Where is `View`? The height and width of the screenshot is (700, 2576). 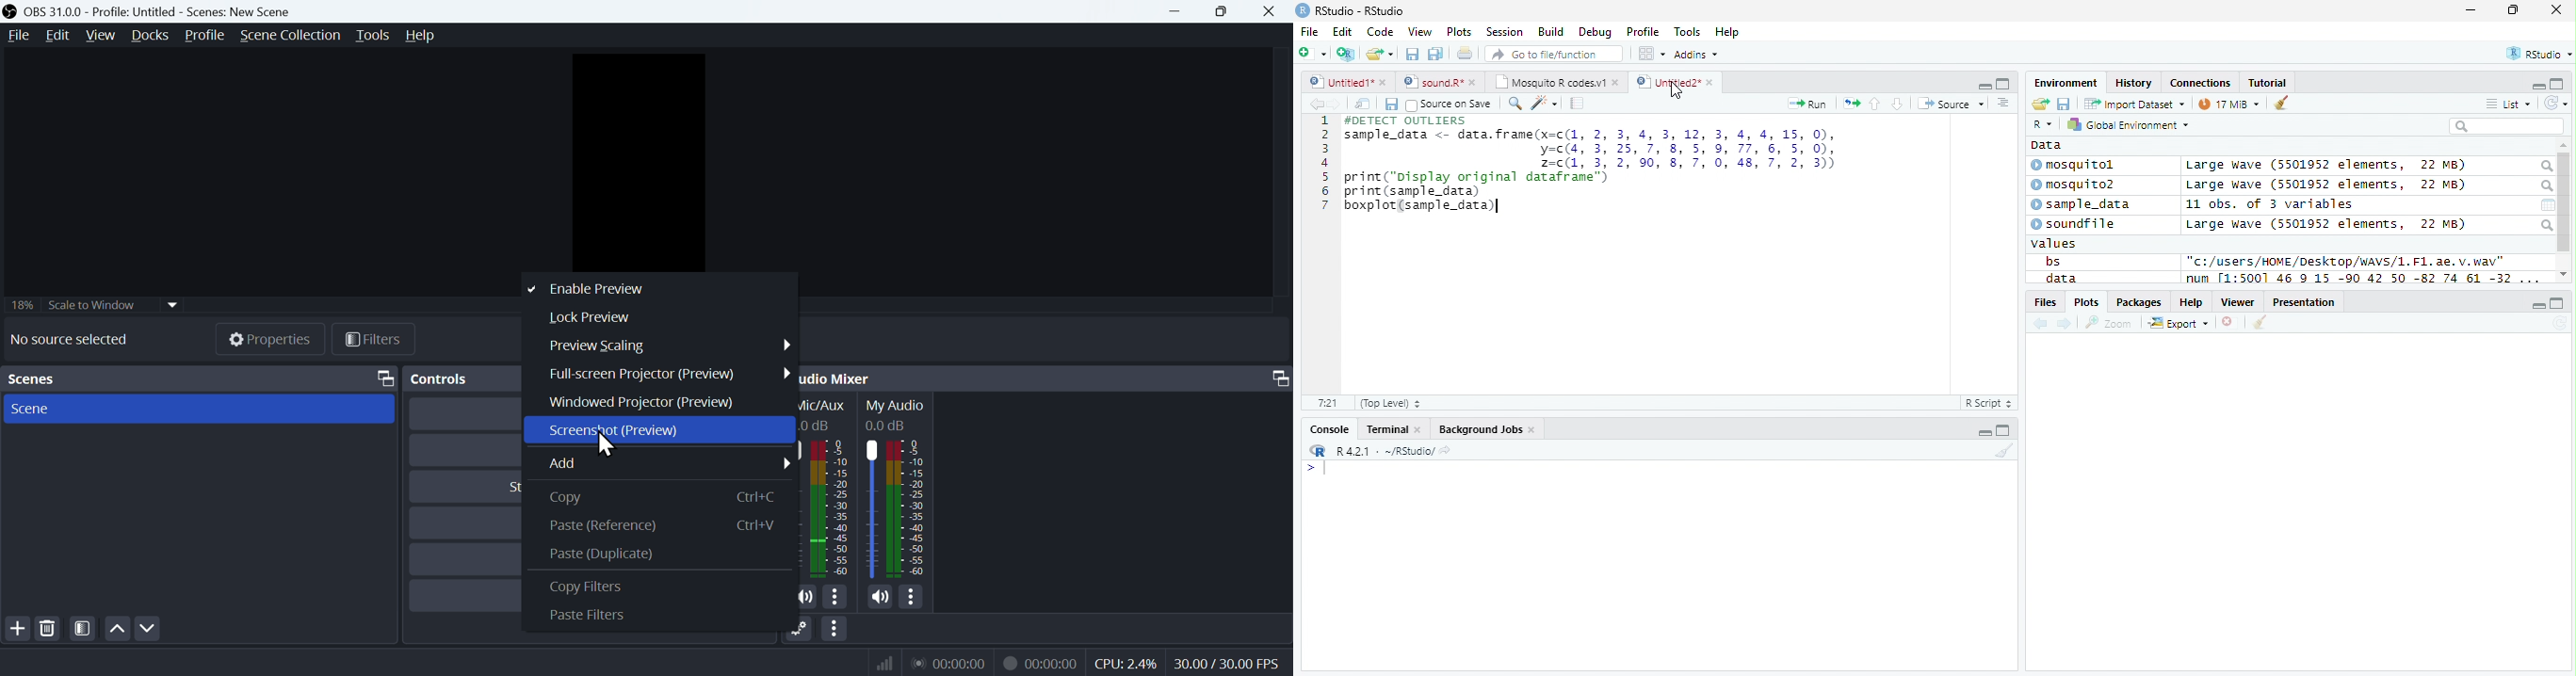
View is located at coordinates (100, 36).